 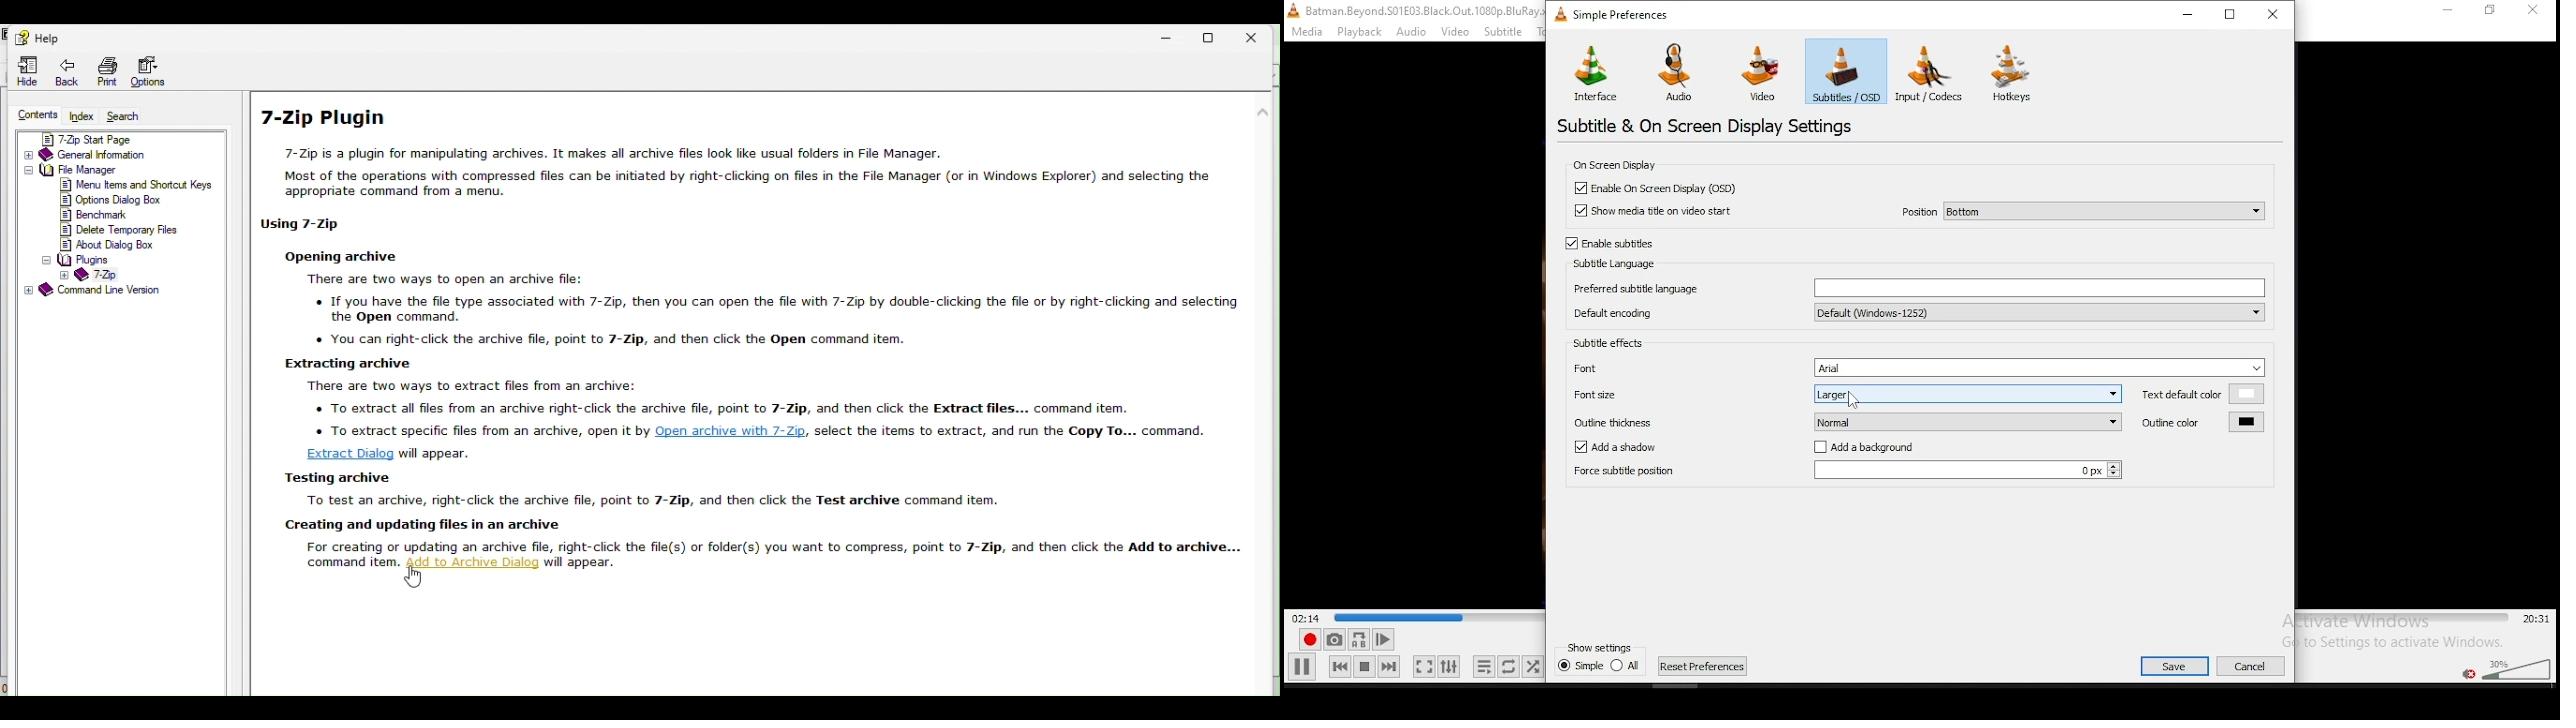 What do you see at coordinates (1611, 345) in the screenshot?
I see `subtitle effects` at bounding box center [1611, 345].